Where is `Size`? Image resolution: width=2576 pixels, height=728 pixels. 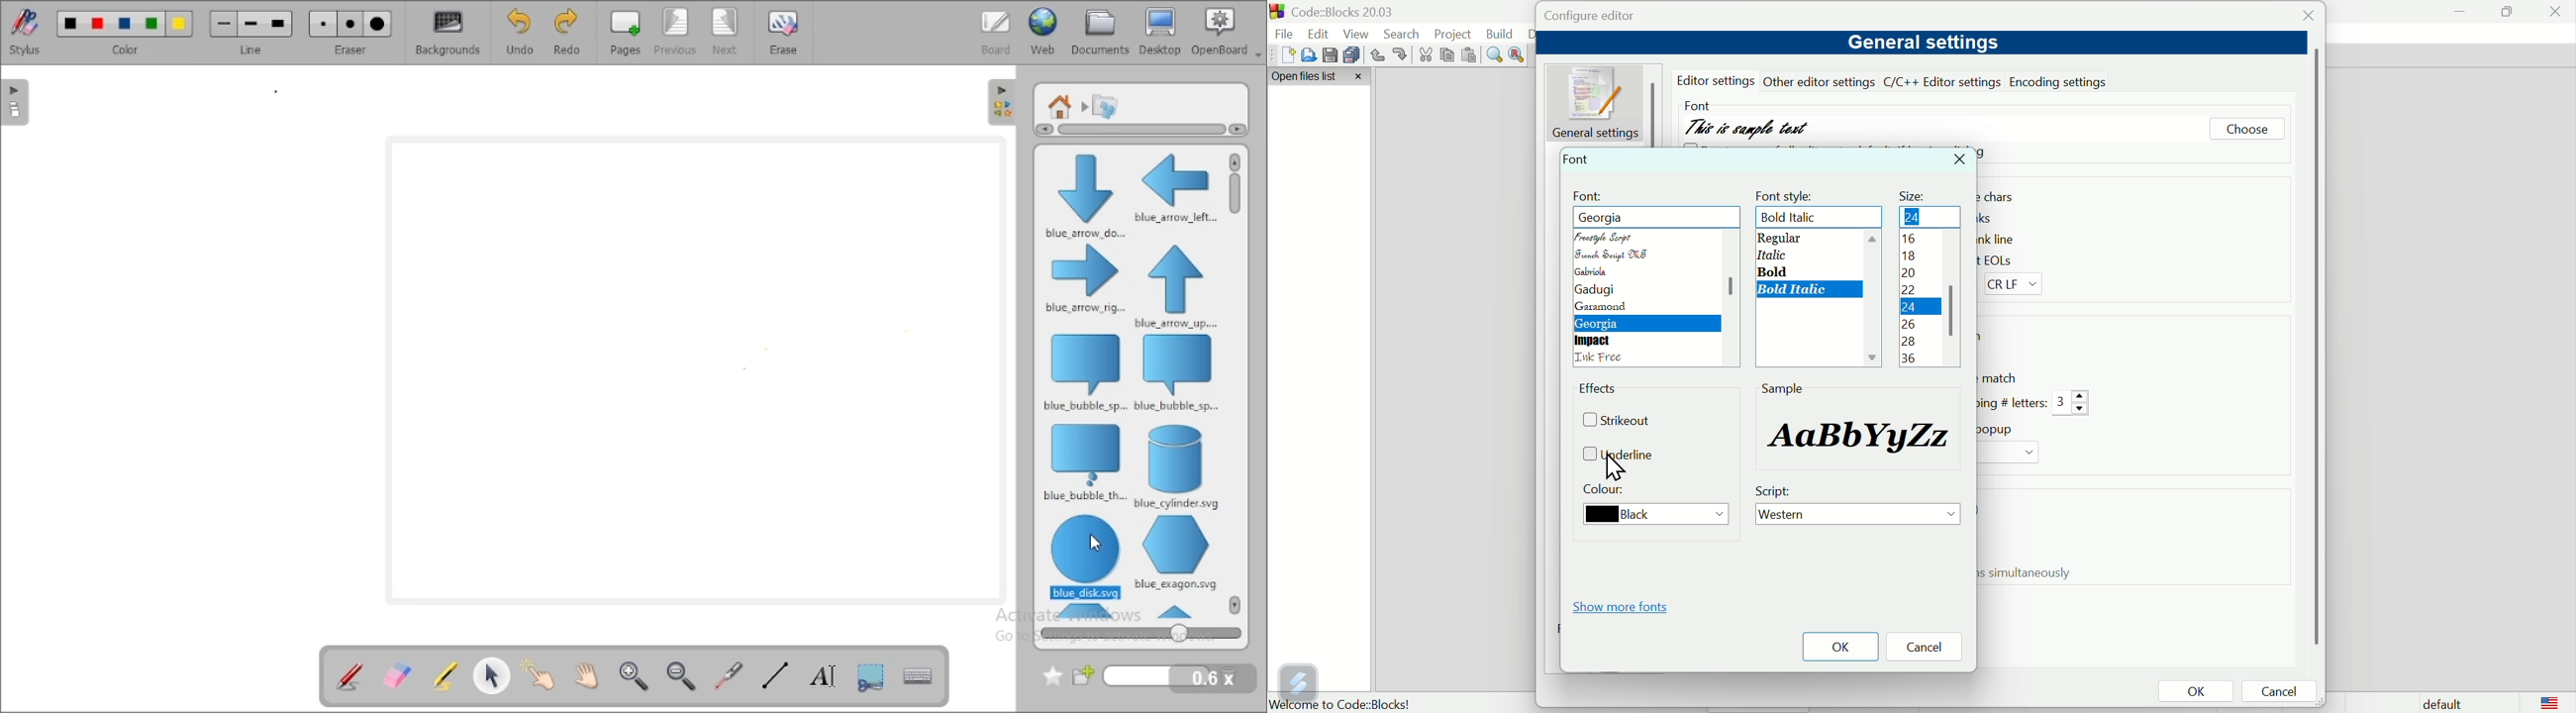
Size is located at coordinates (1914, 192).